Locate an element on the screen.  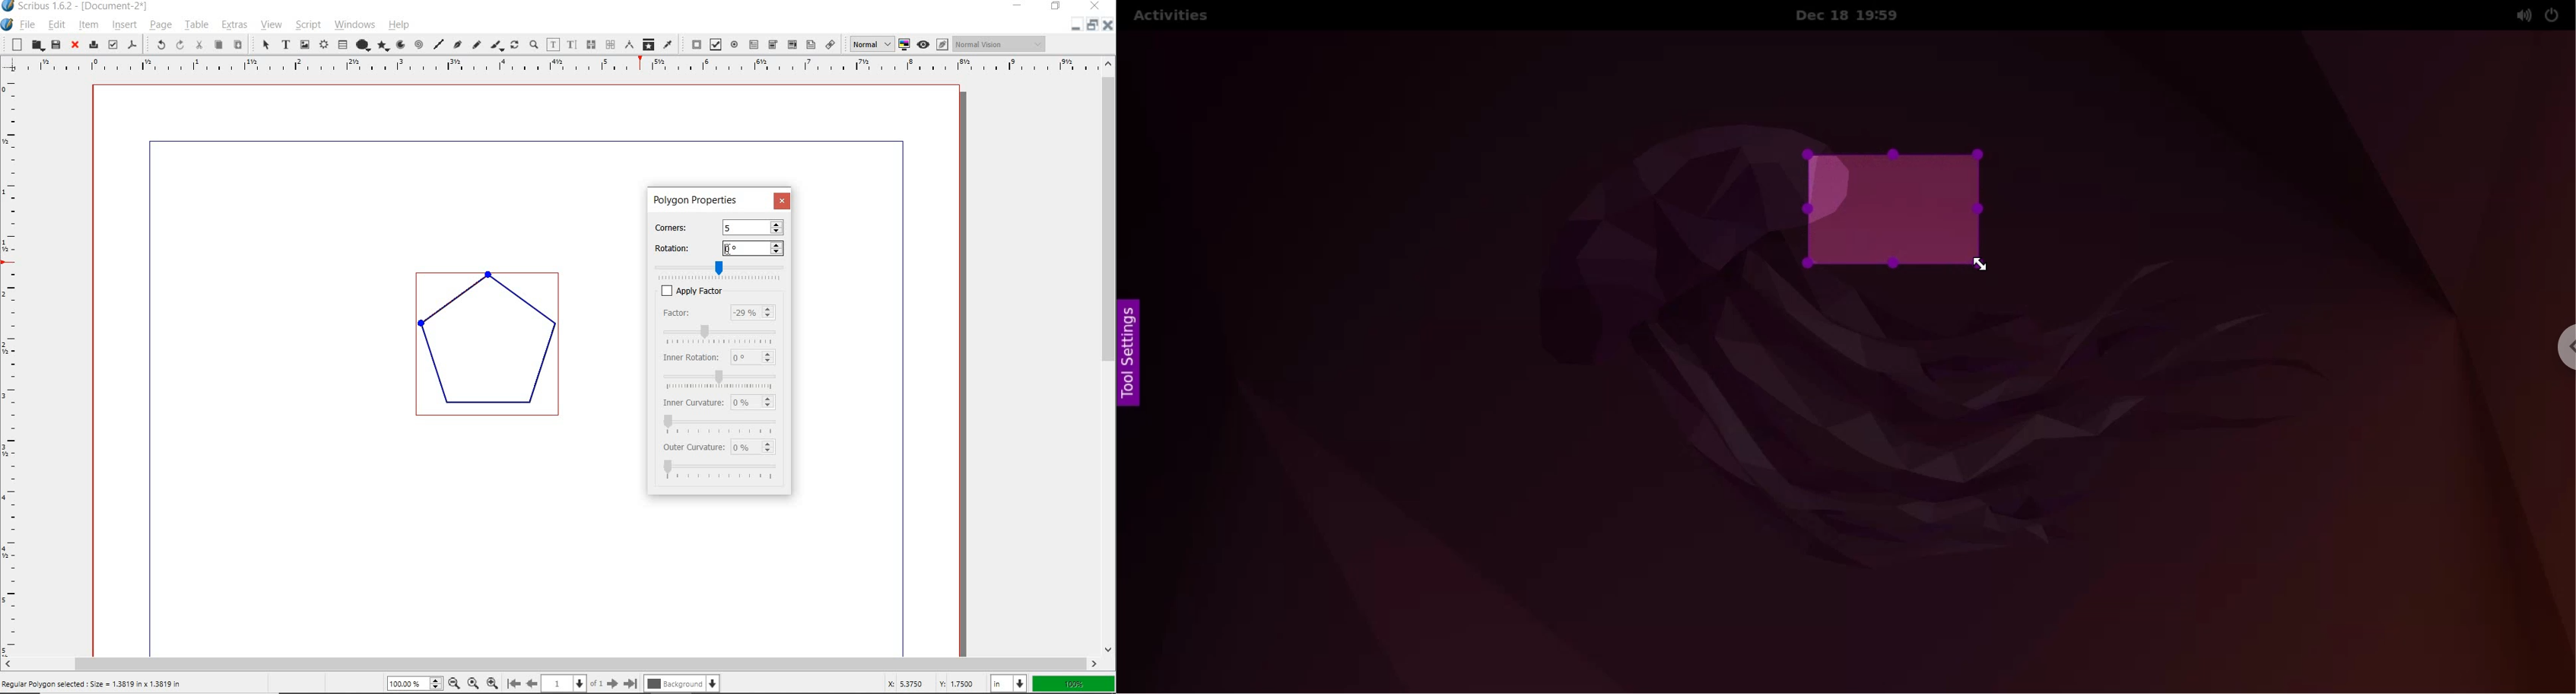
OUTER CURVATURE is located at coordinates (694, 447).